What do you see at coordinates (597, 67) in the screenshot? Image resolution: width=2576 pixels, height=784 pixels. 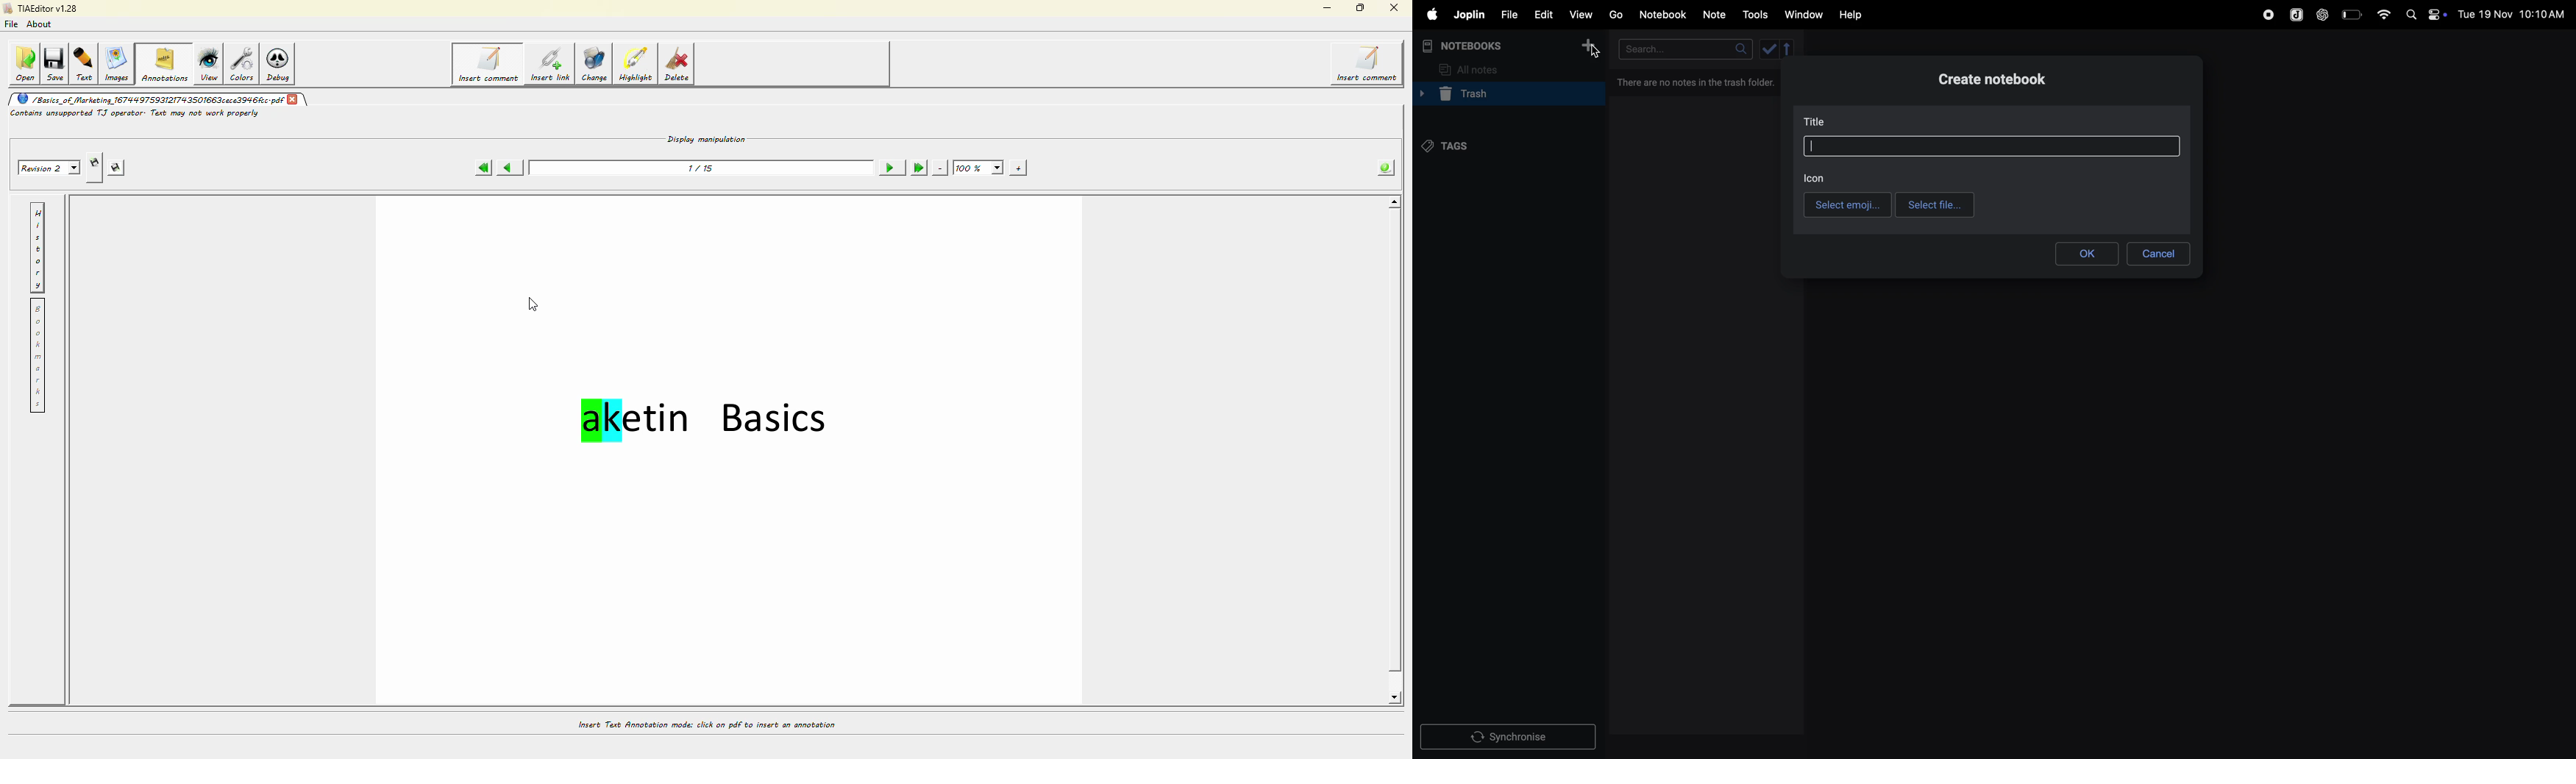 I see `change` at bounding box center [597, 67].